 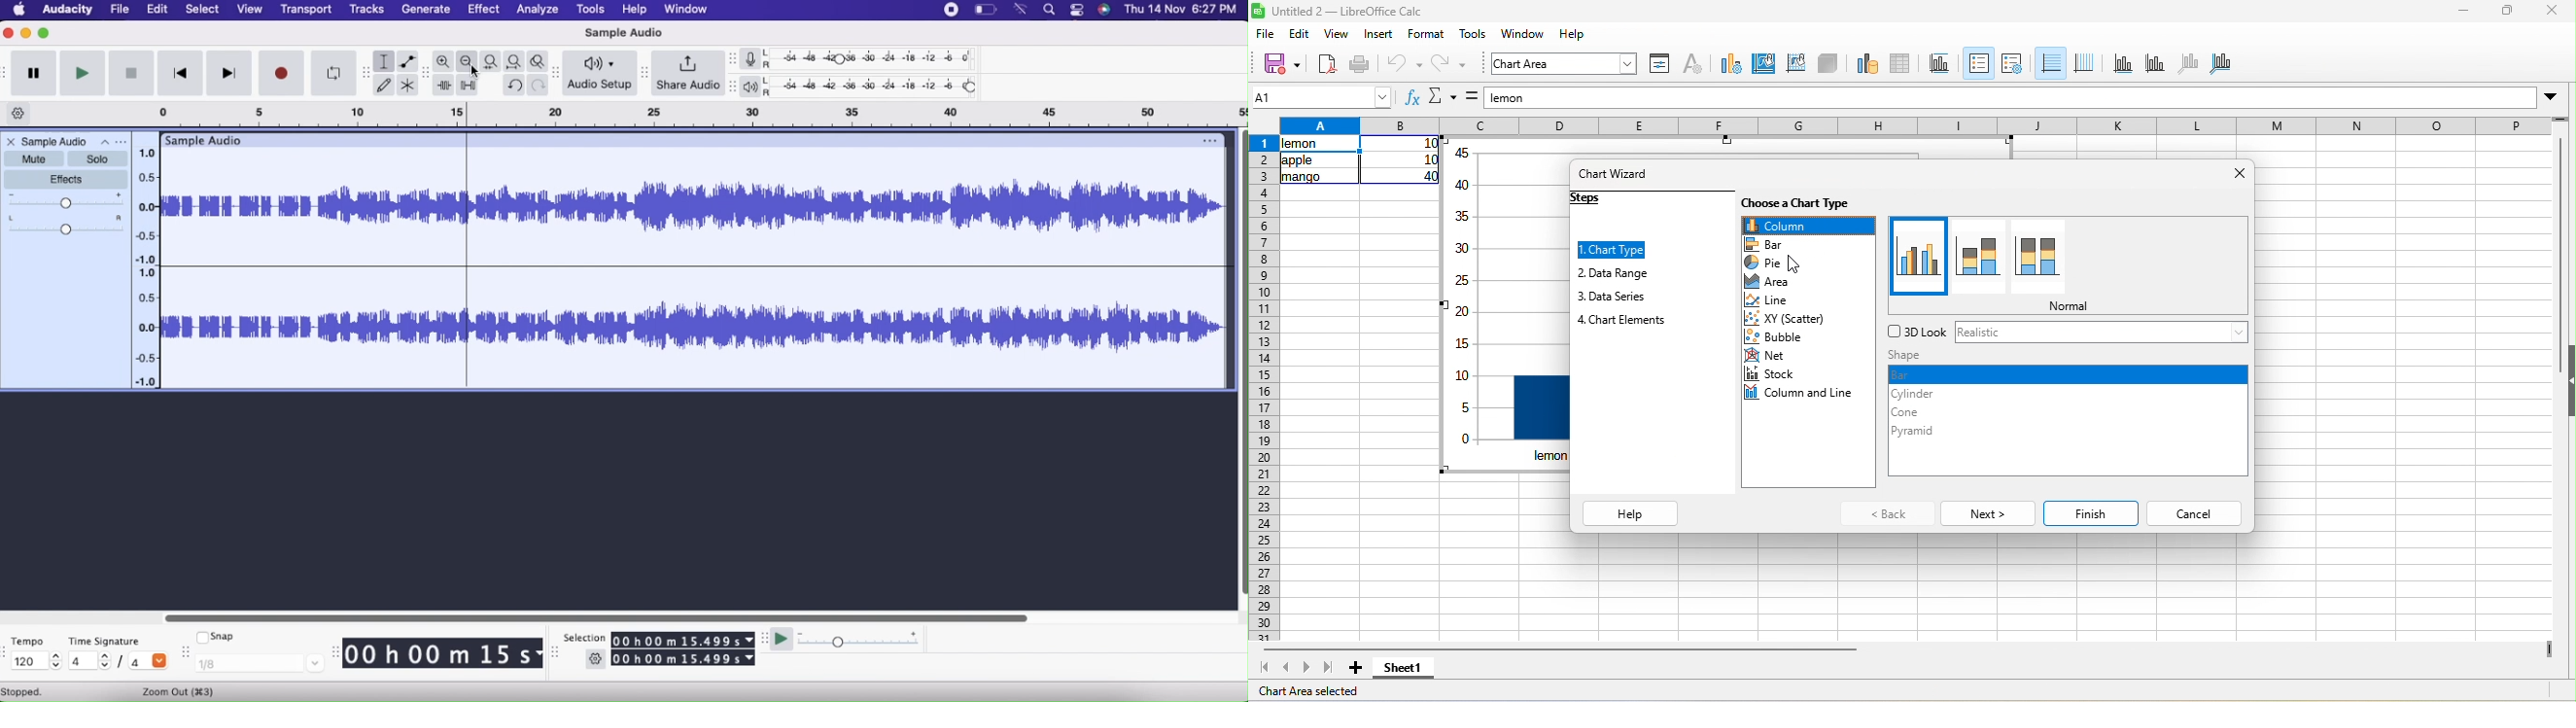 I want to click on next, so click(x=1987, y=513).